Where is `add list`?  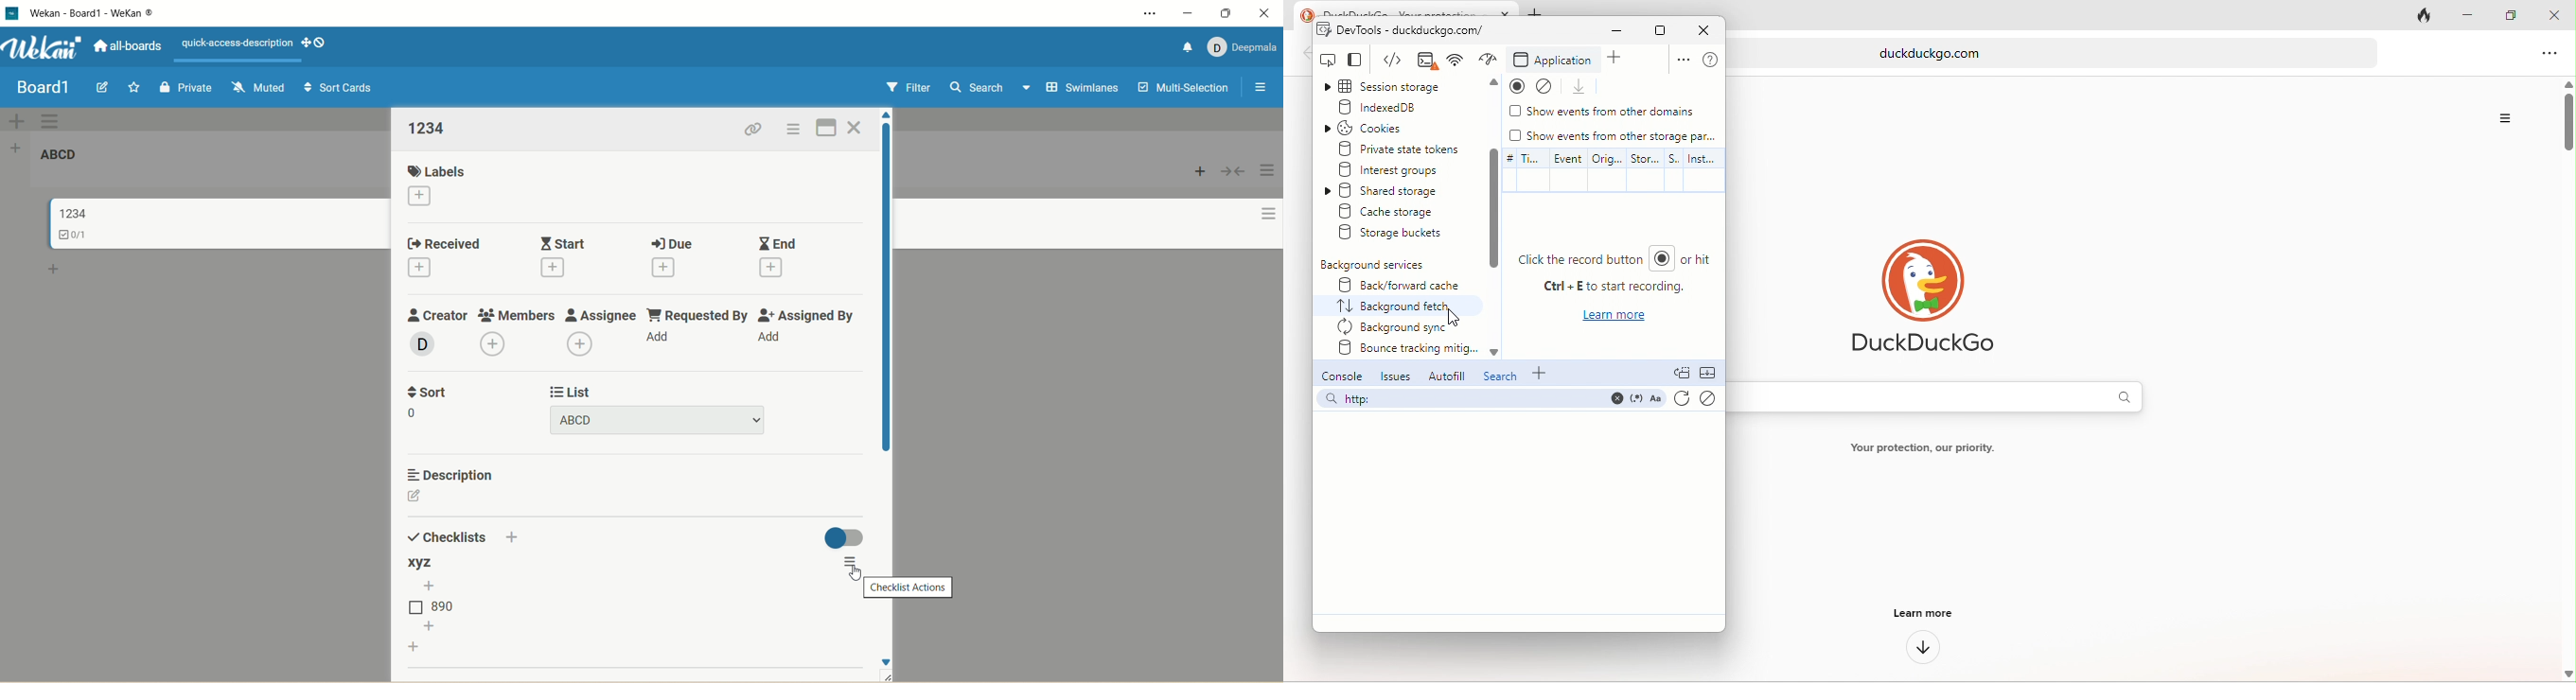
add list is located at coordinates (17, 149).